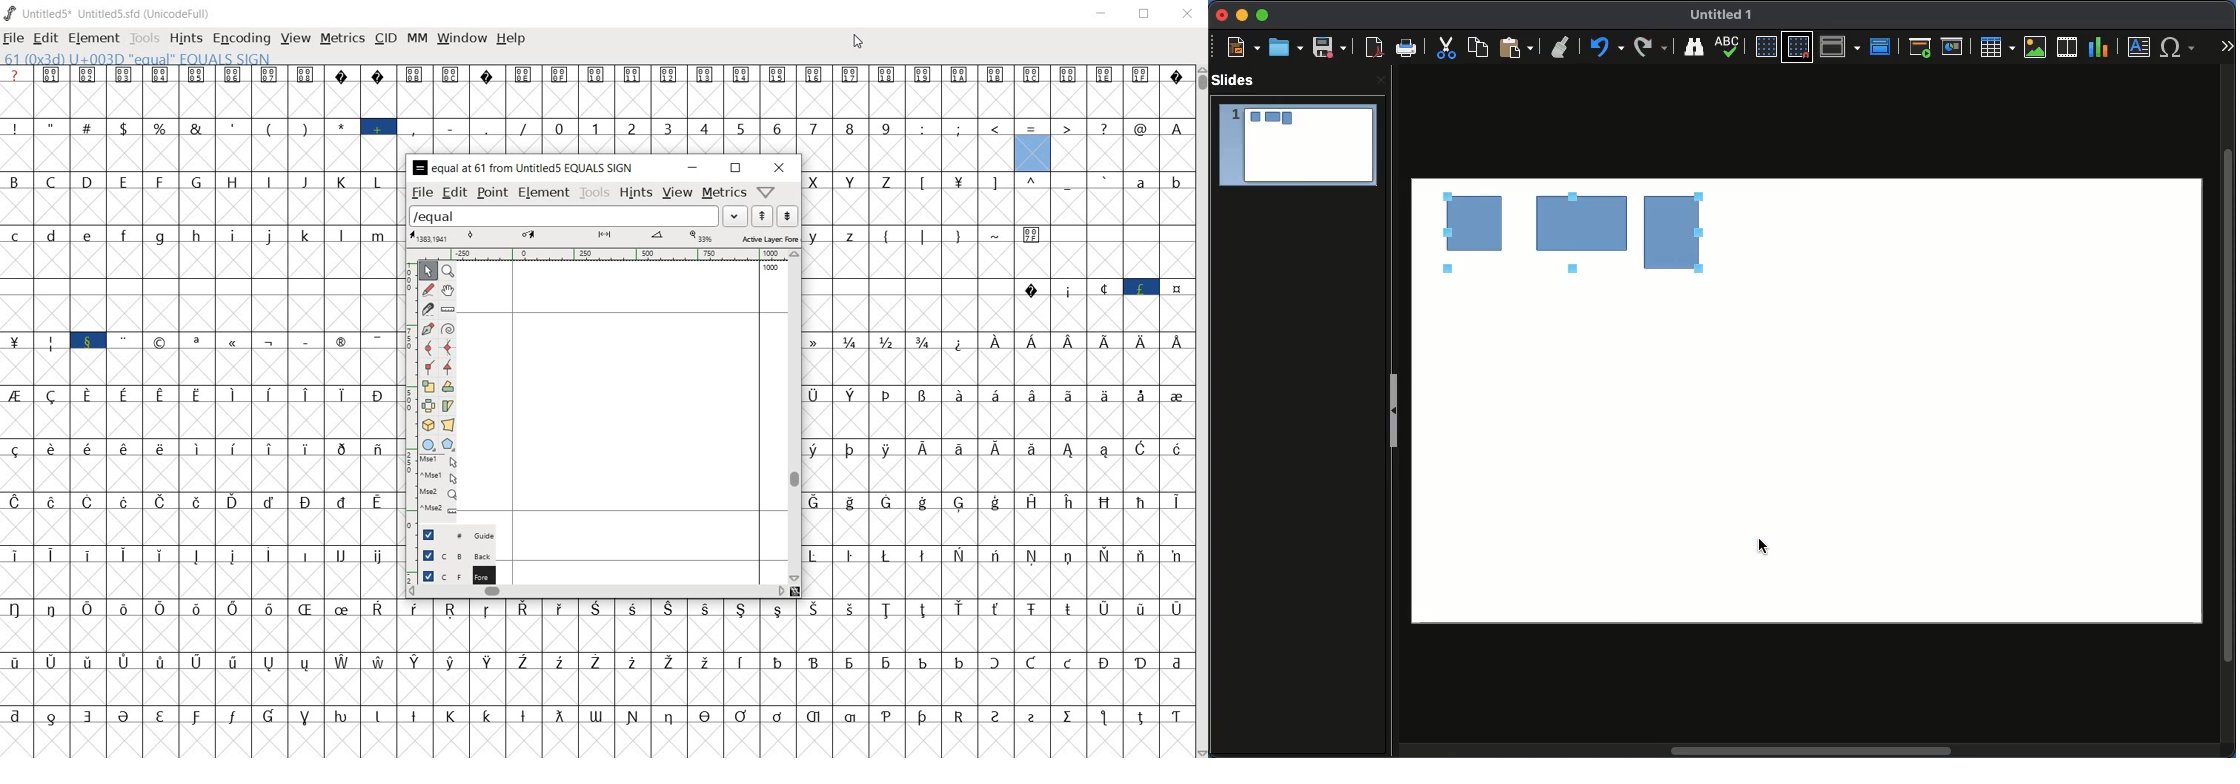  I want to click on background, so click(457, 555).